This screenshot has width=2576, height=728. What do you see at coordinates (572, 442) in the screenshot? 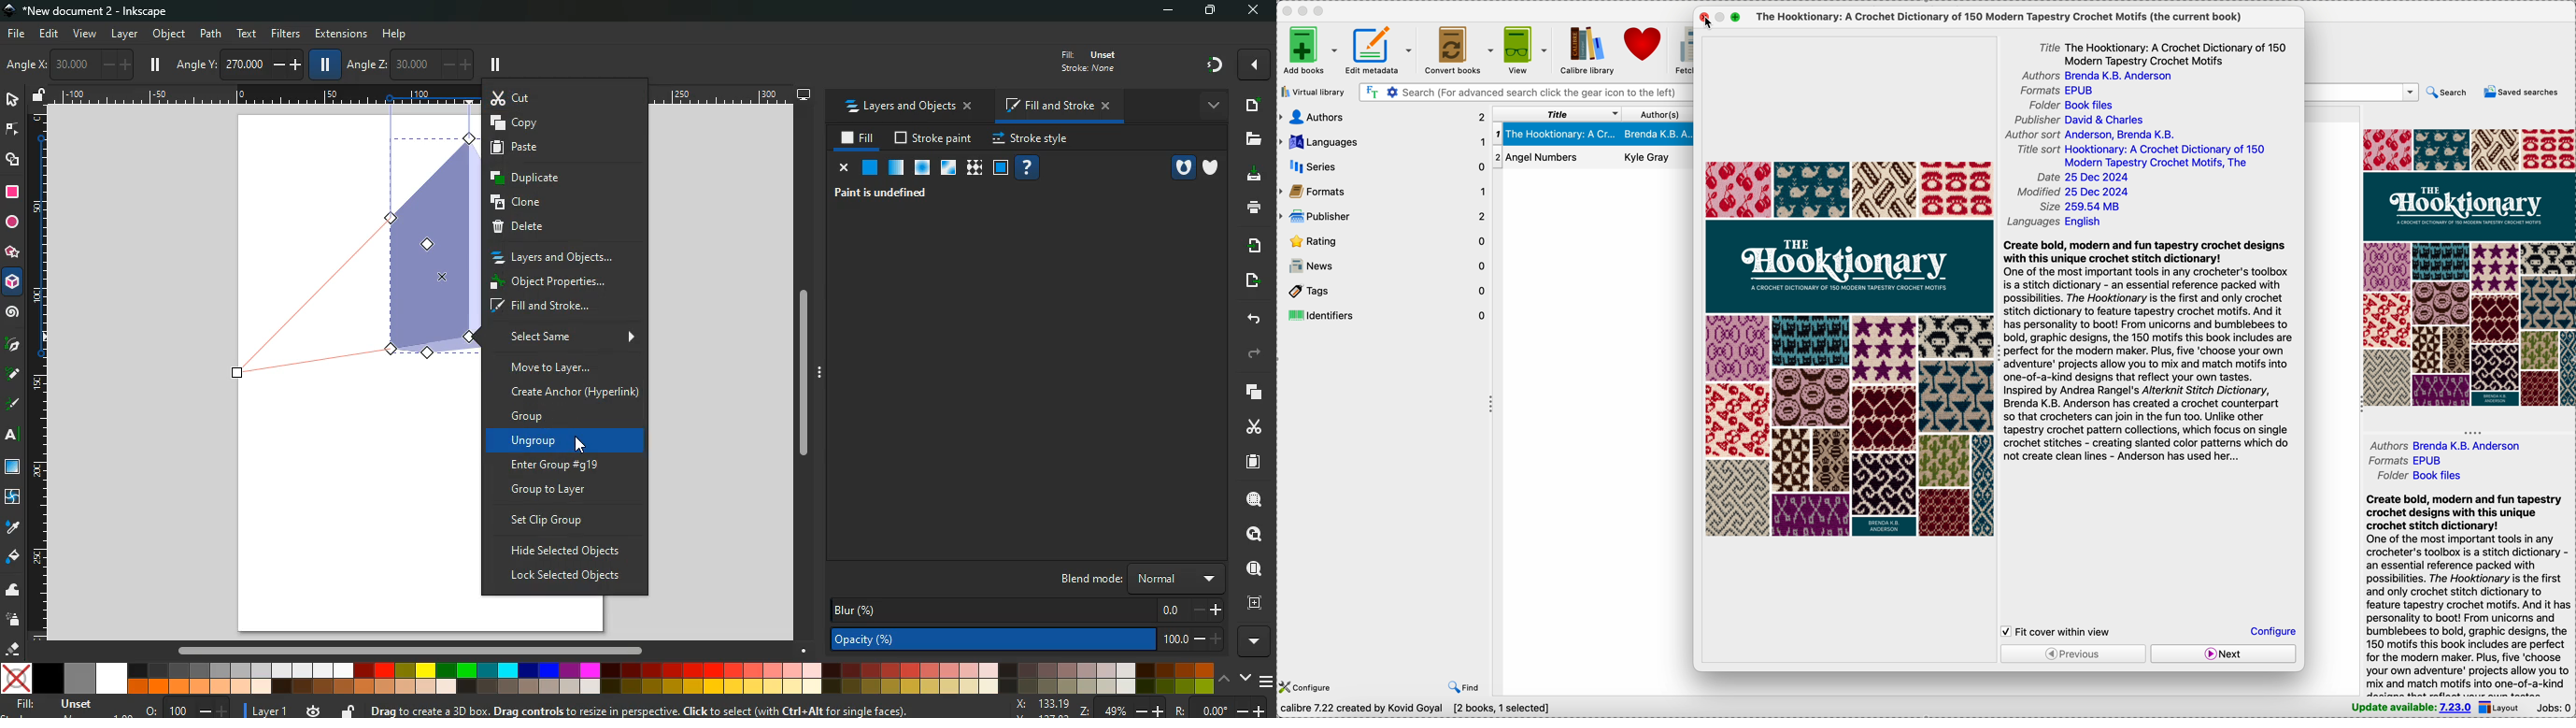
I see `ungroup` at bounding box center [572, 442].